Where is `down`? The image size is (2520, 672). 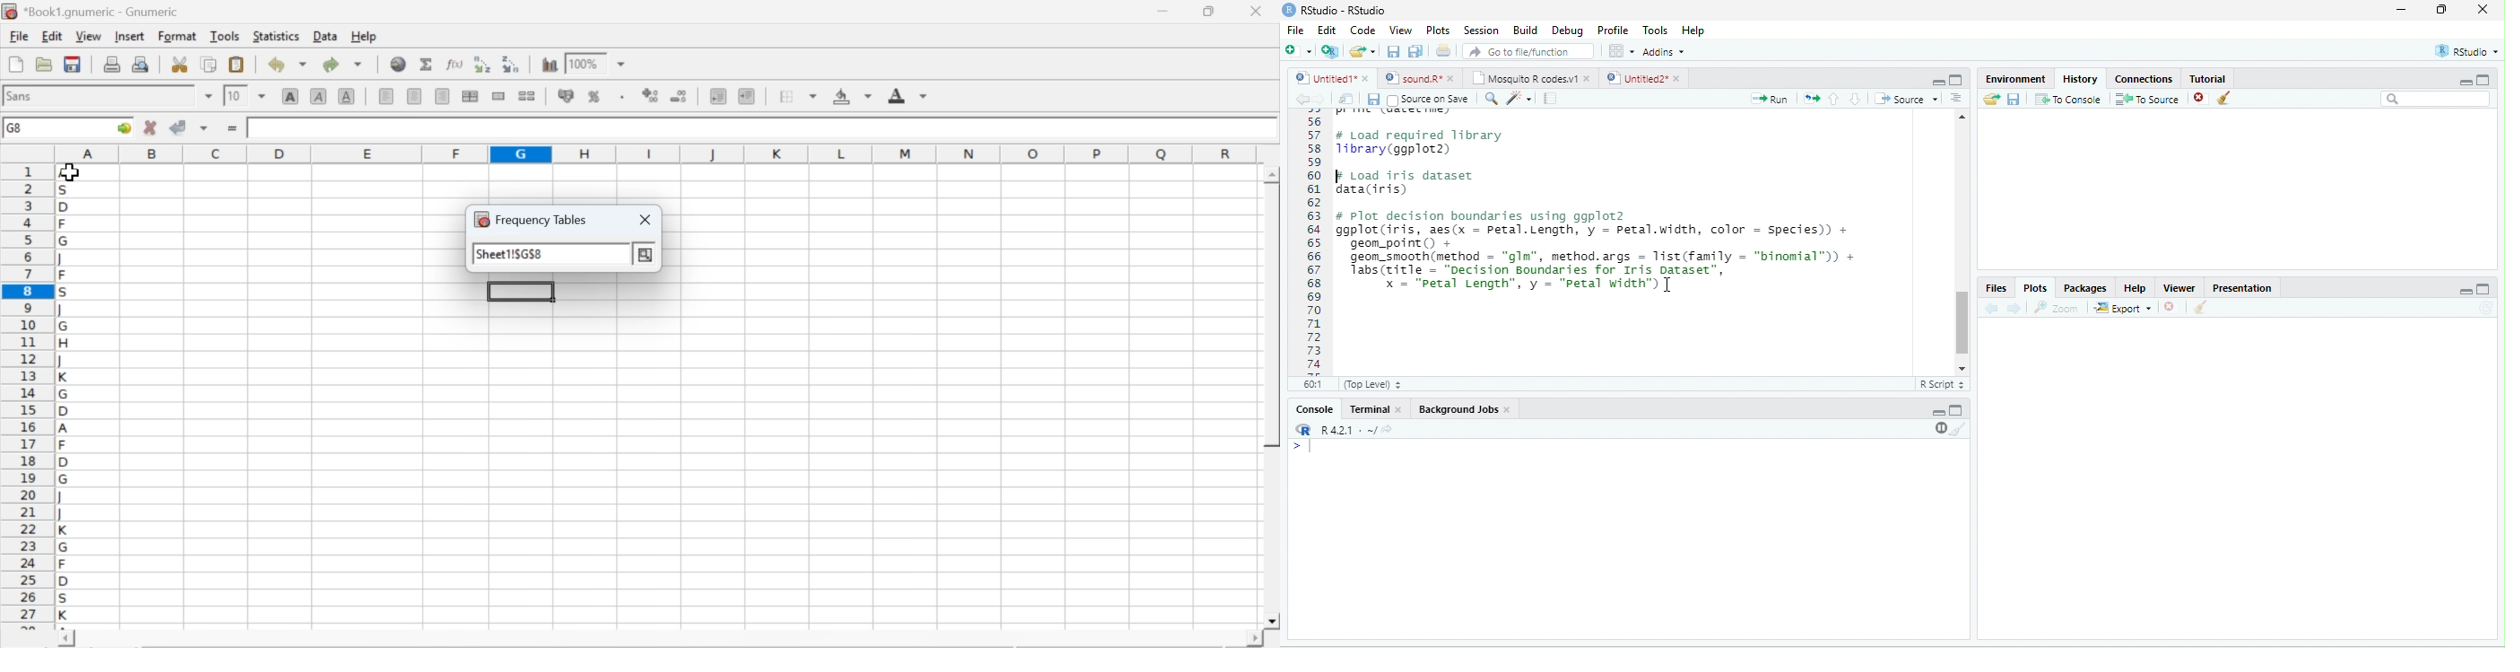 down is located at coordinates (1855, 99).